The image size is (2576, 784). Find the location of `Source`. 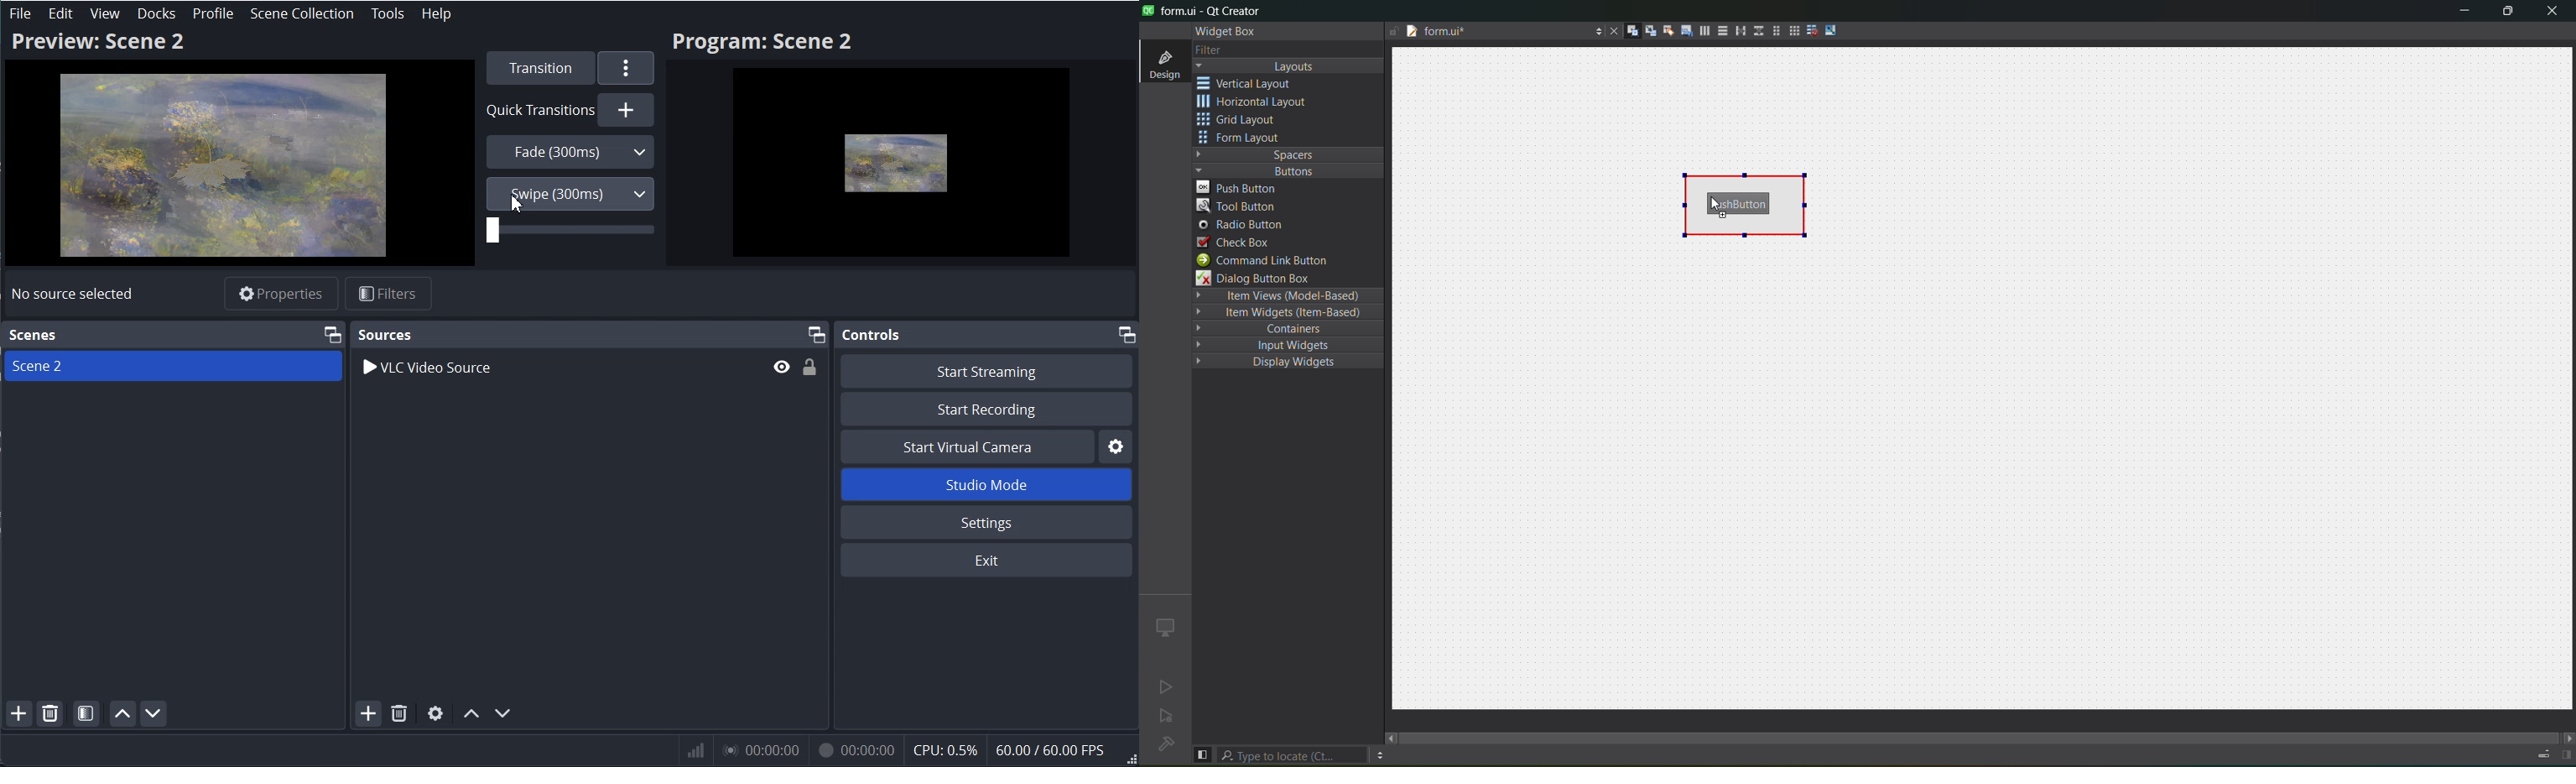

Source is located at coordinates (384, 334).